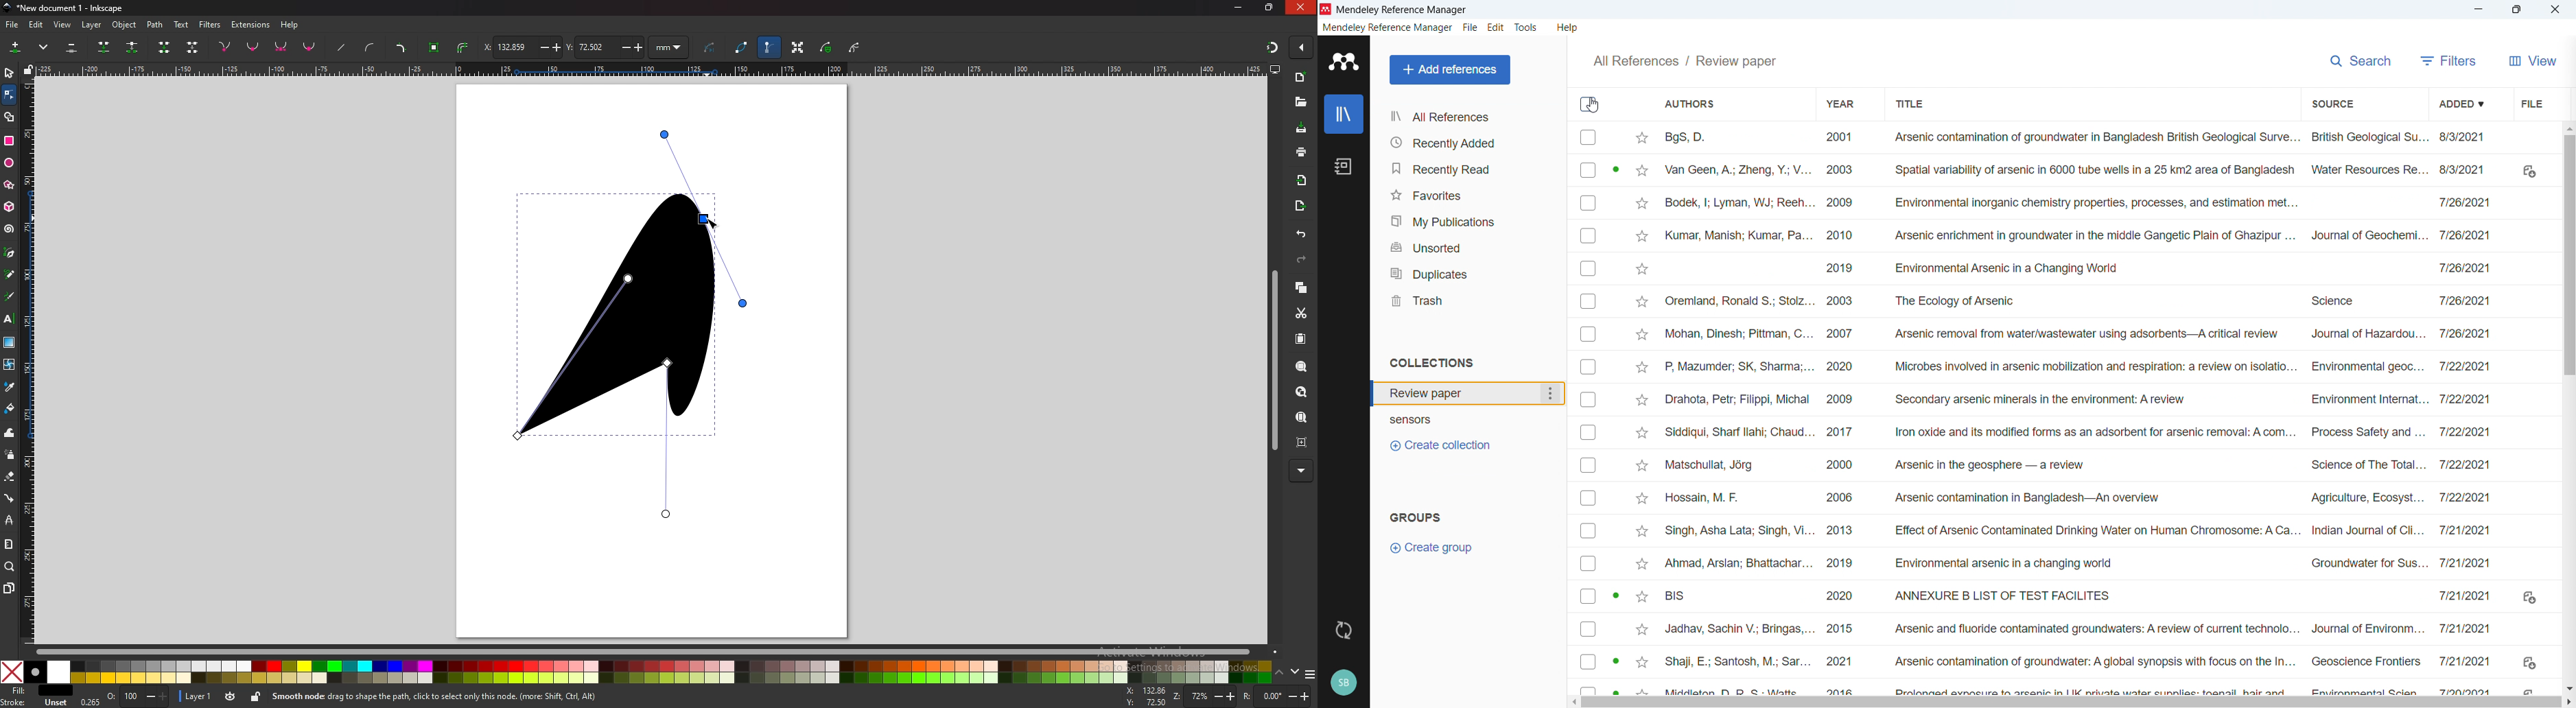  I want to click on path outline, so click(740, 46).